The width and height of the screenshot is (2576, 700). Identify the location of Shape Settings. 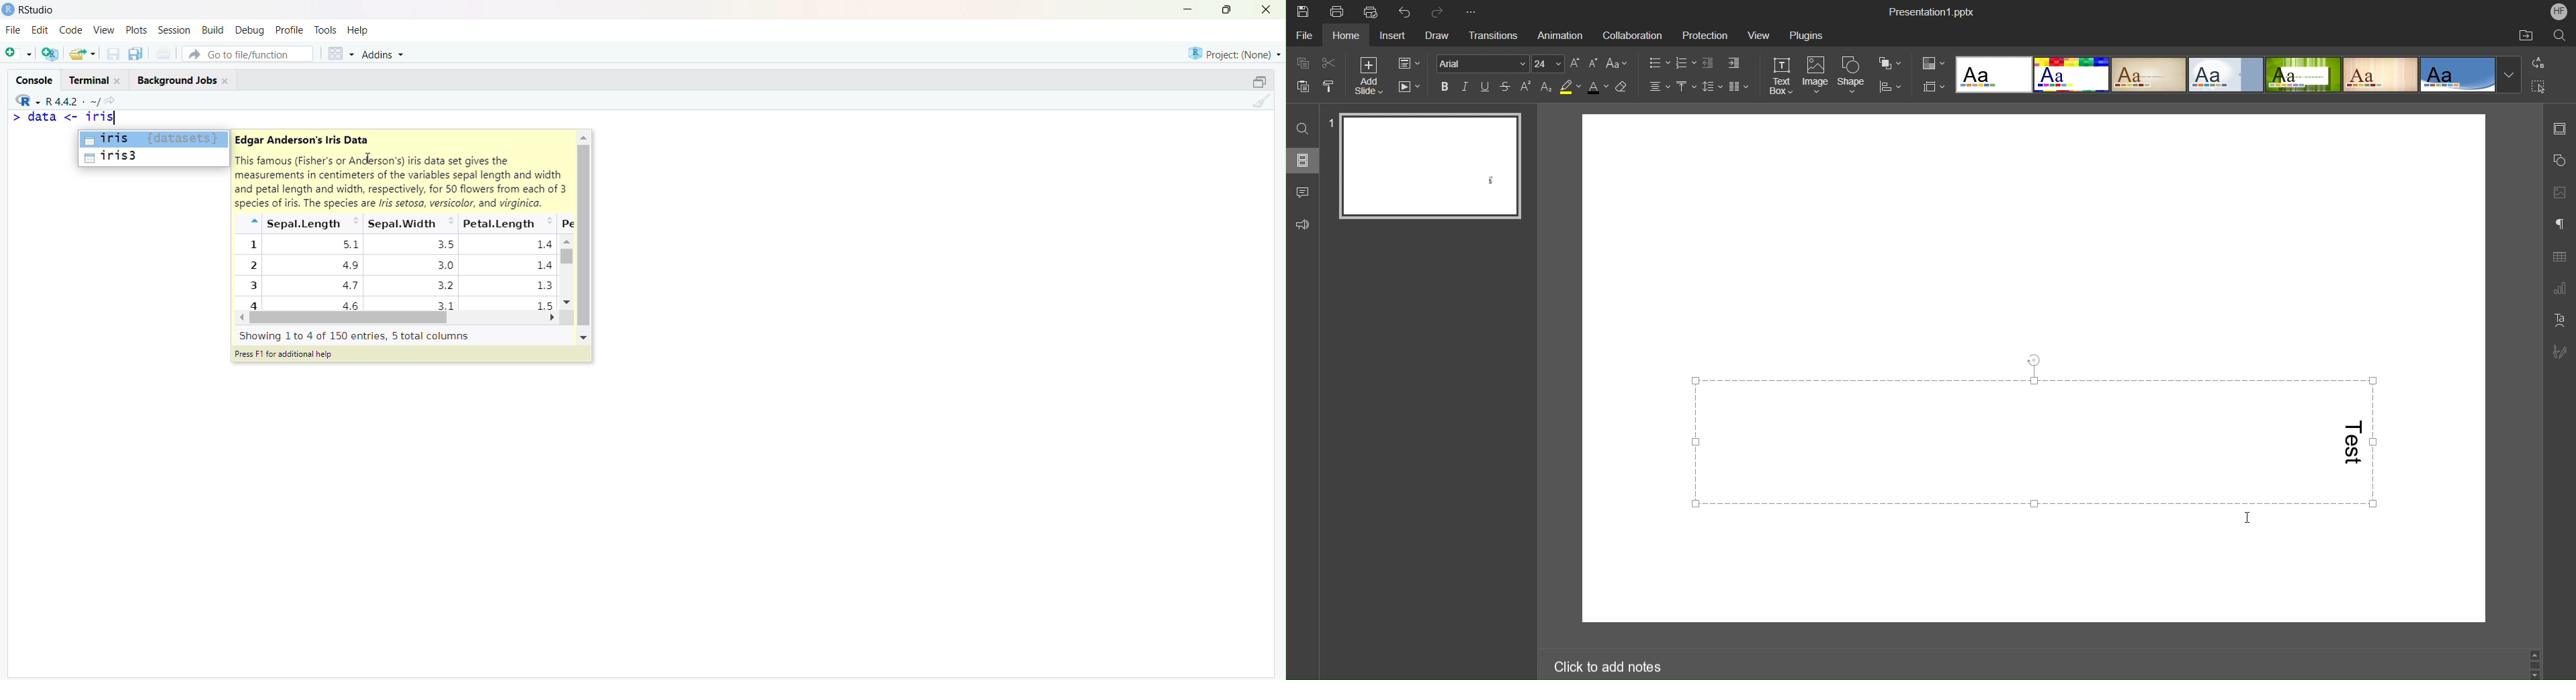
(2559, 161).